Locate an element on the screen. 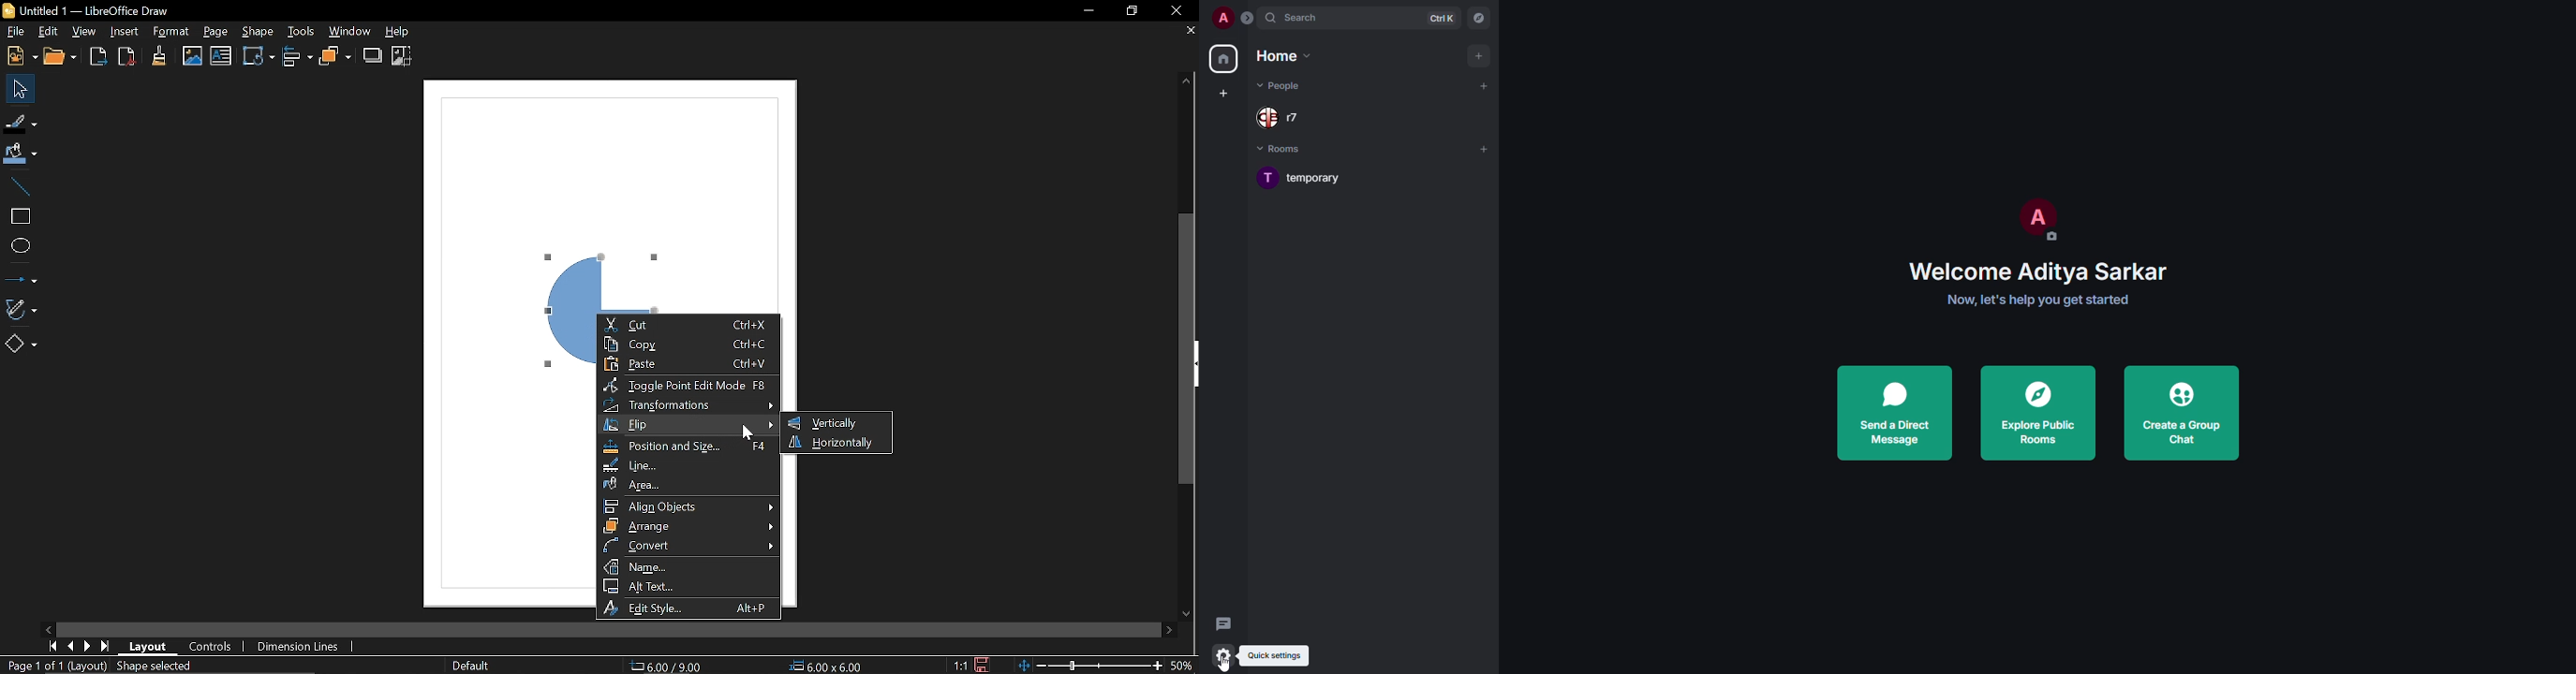 The width and height of the screenshot is (2576, 700). Arrange is located at coordinates (688, 525).